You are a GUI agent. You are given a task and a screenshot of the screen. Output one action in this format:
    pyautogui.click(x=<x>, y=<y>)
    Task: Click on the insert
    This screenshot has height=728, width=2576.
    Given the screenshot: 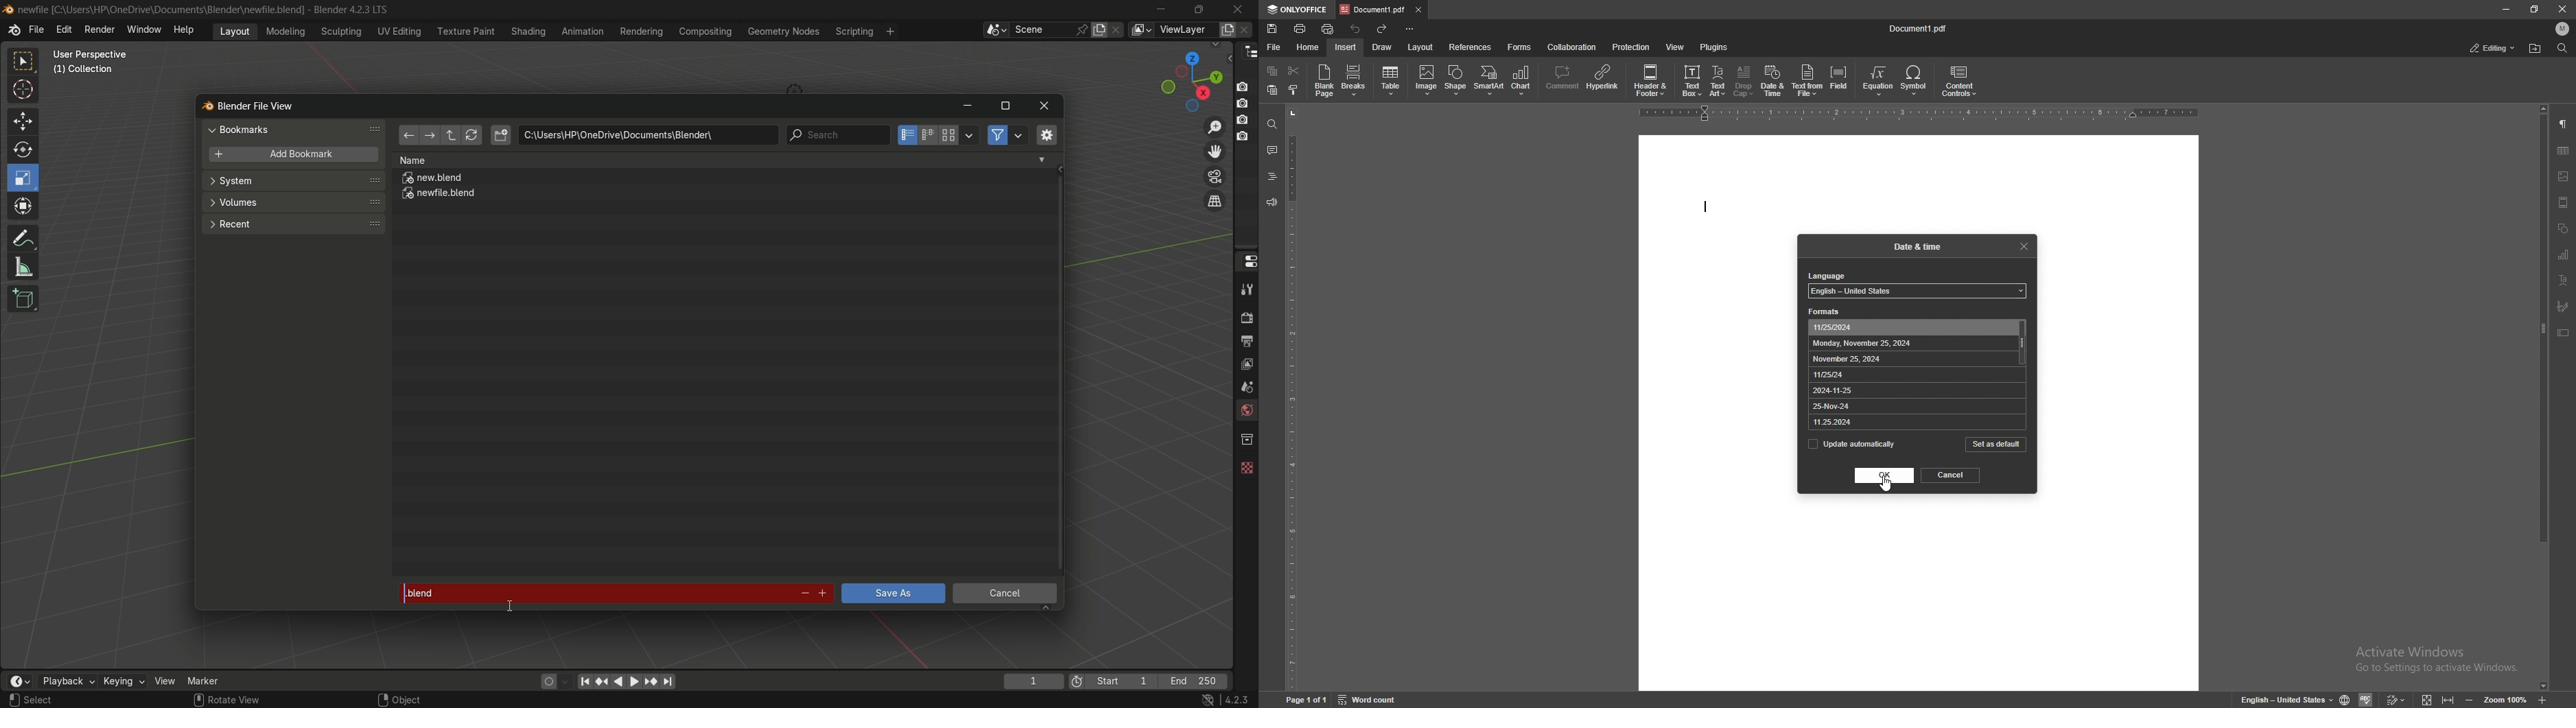 What is the action you would take?
    pyautogui.click(x=1347, y=47)
    